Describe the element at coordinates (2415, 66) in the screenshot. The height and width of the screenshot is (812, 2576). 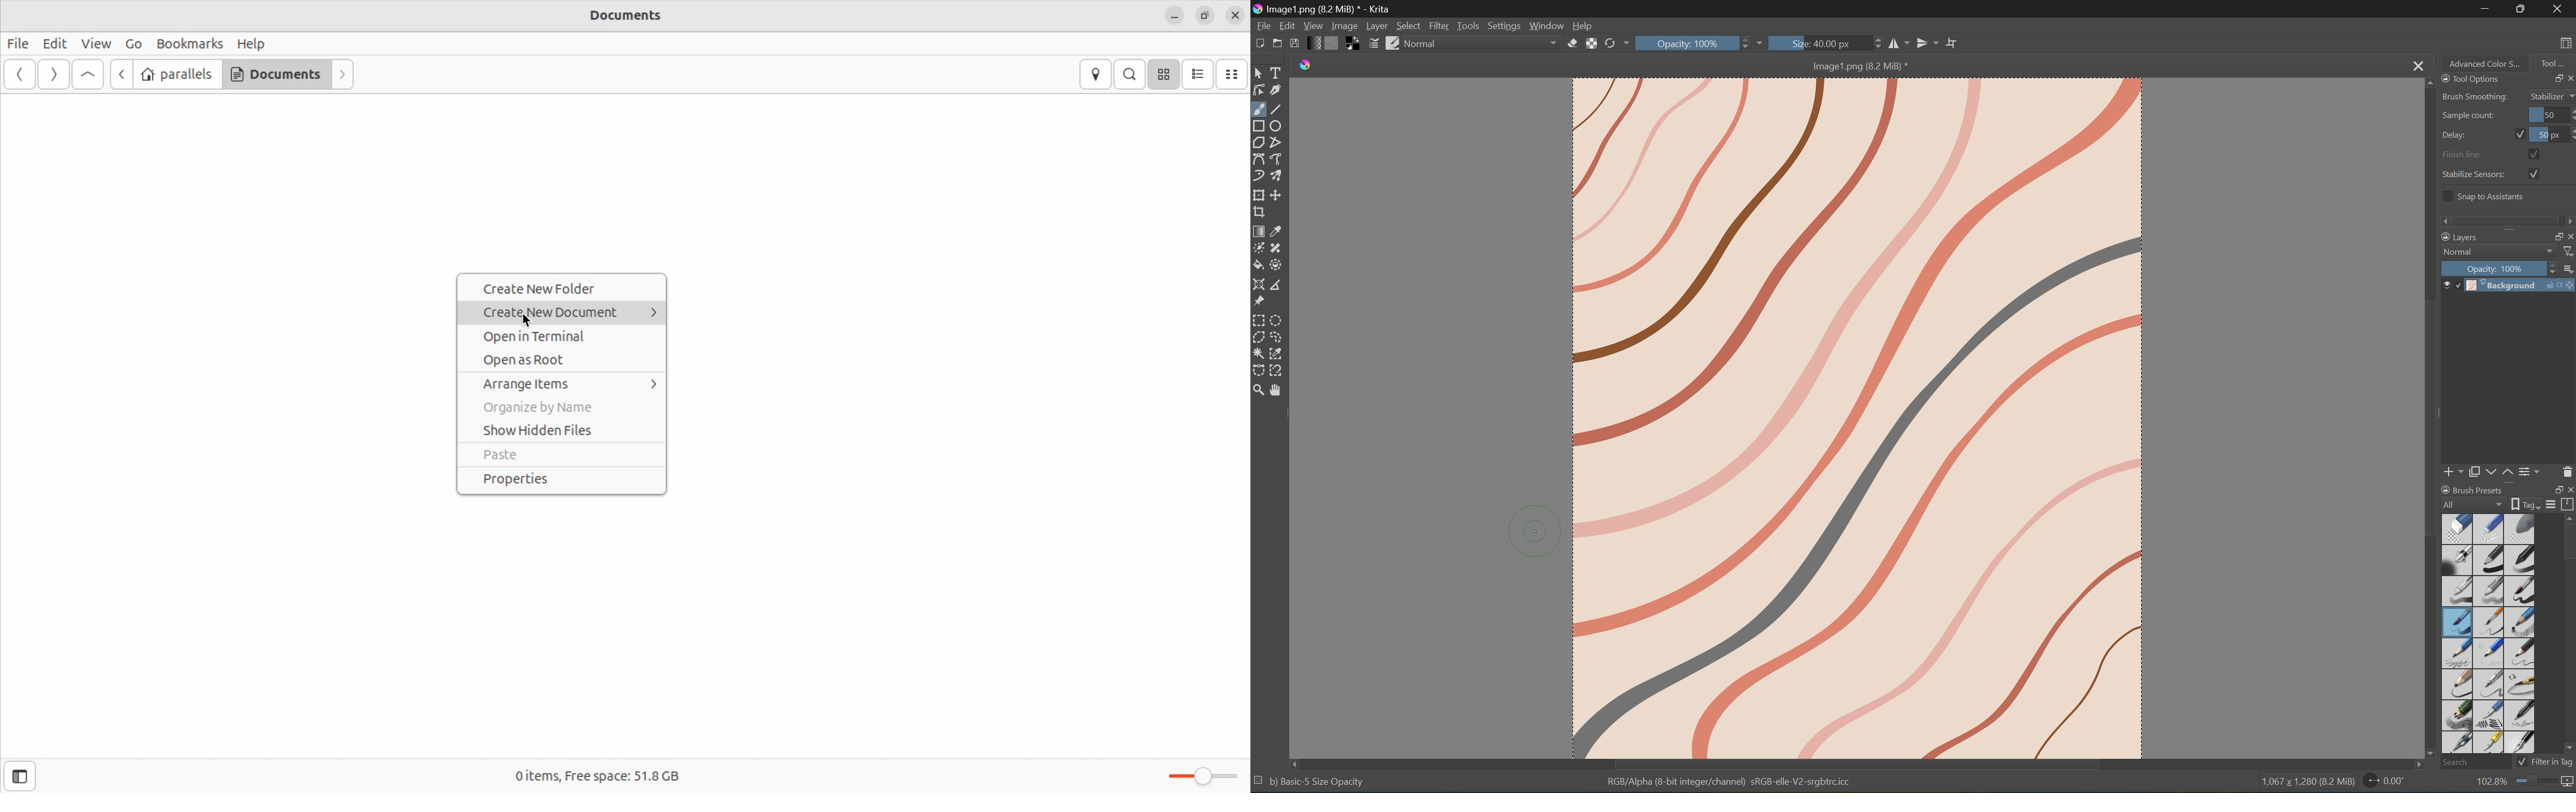
I see `Close` at that location.